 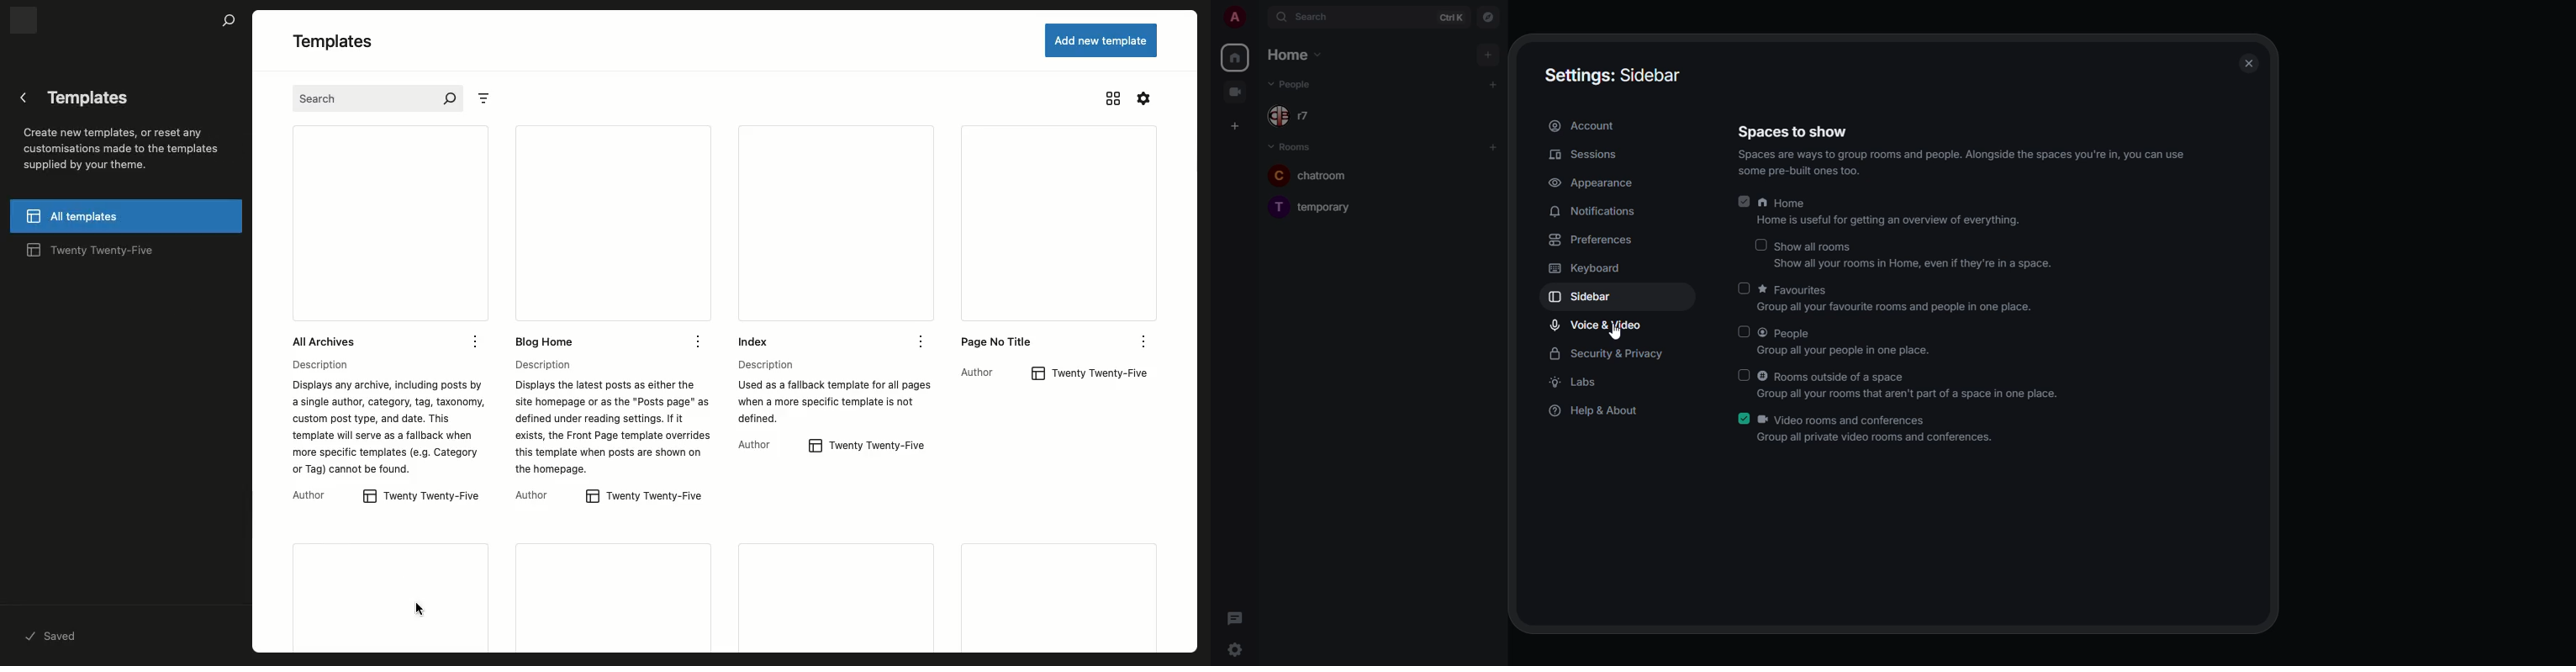 I want to click on favorites, so click(x=1894, y=300).